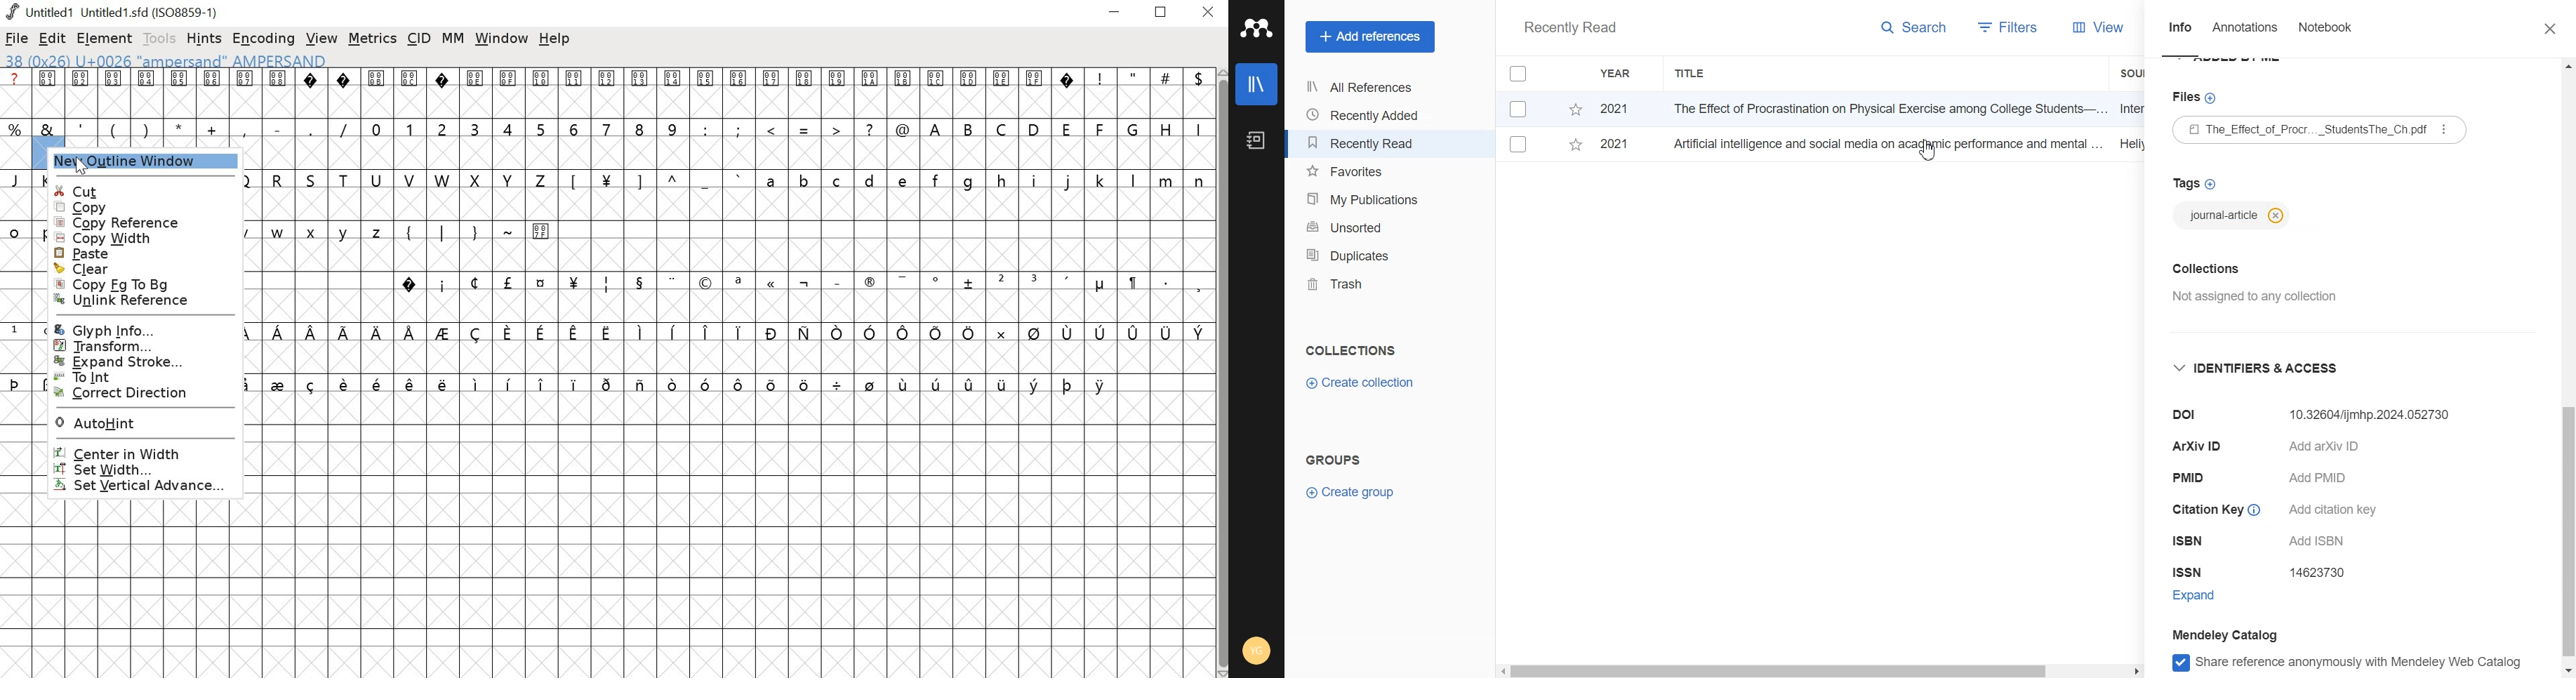  I want to click on ISBN Add ISBN, so click(2267, 543).